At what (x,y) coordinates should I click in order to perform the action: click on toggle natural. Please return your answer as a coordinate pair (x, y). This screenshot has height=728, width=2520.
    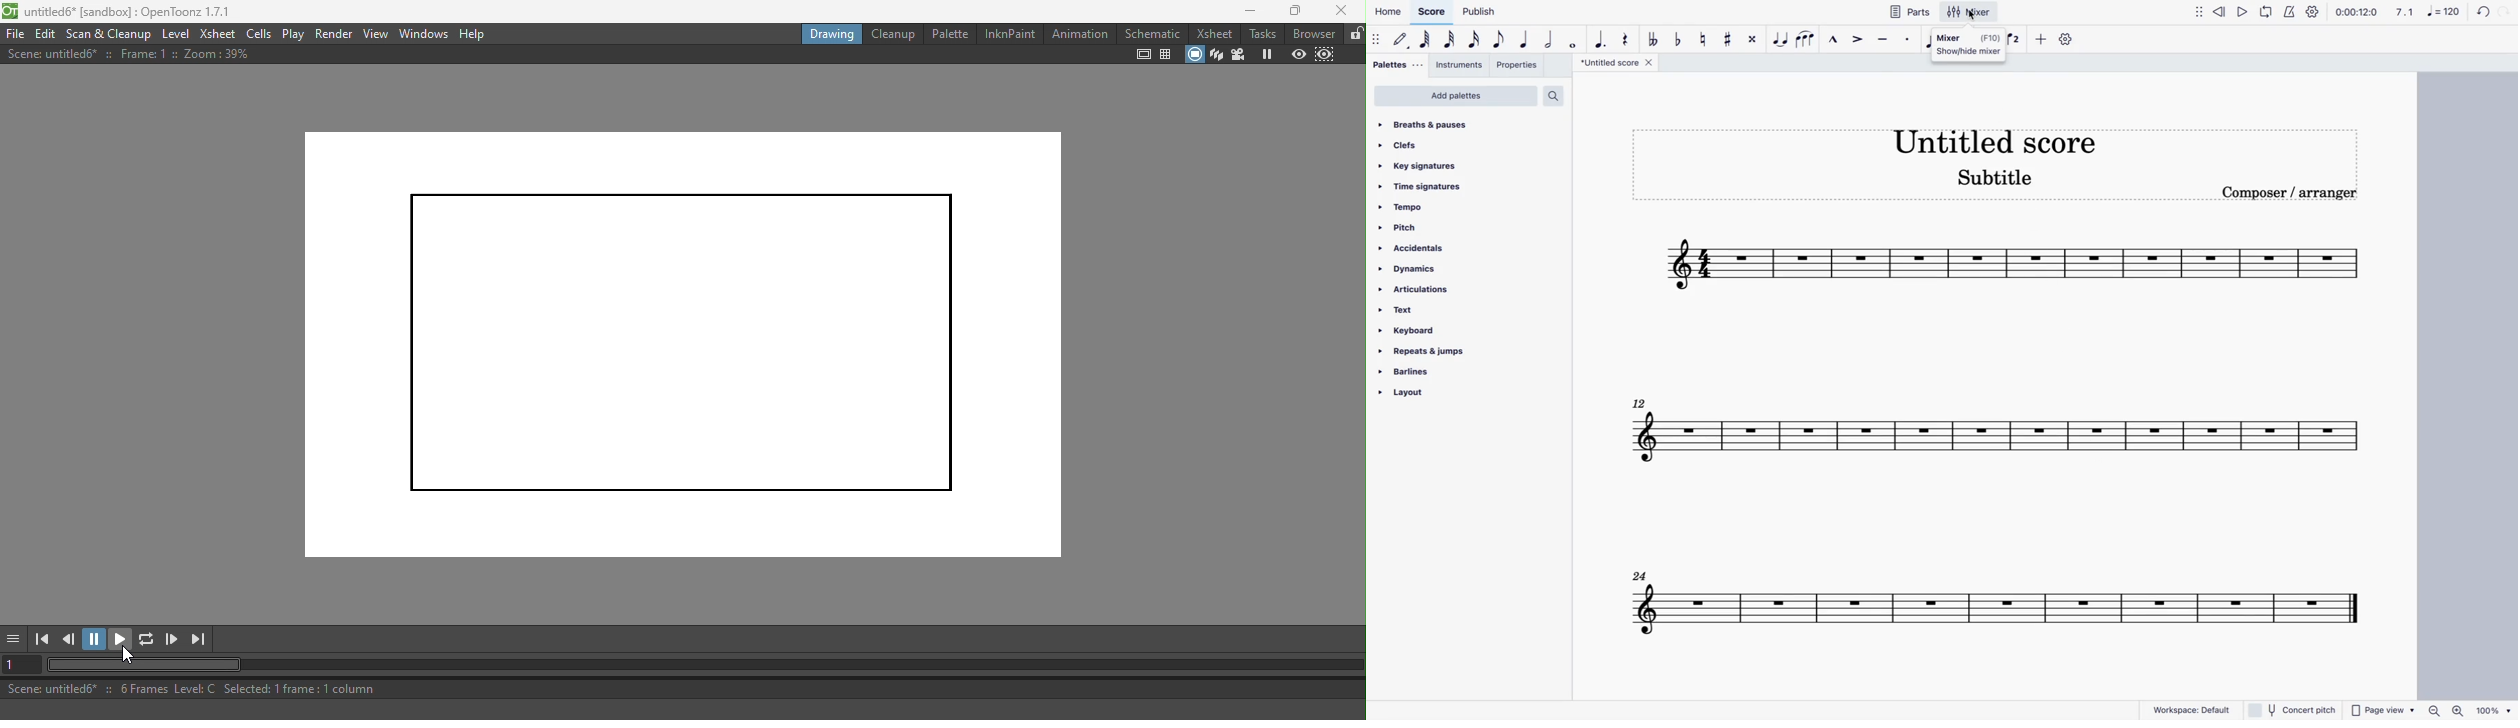
    Looking at the image, I should click on (1704, 38).